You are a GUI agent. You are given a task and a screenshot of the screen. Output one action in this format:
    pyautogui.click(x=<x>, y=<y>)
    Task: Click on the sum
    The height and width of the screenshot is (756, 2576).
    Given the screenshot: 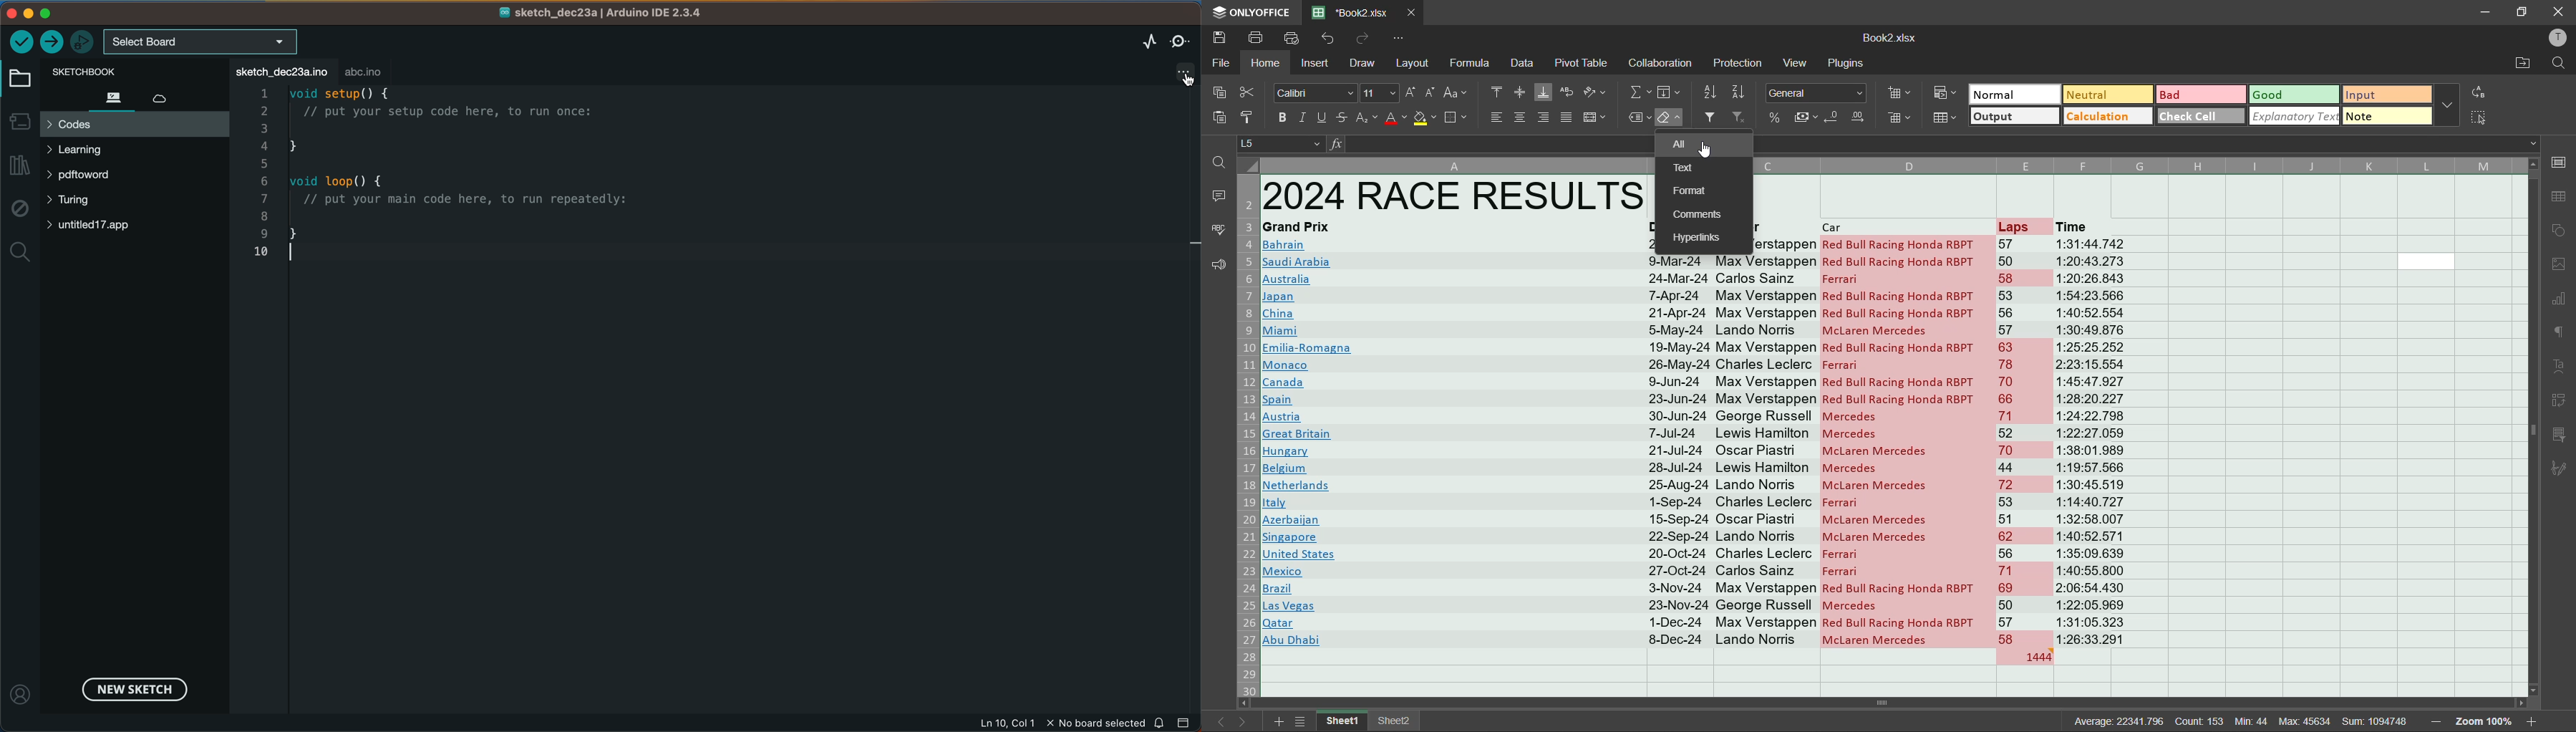 What is the action you would take?
    pyautogui.click(x=2375, y=720)
    